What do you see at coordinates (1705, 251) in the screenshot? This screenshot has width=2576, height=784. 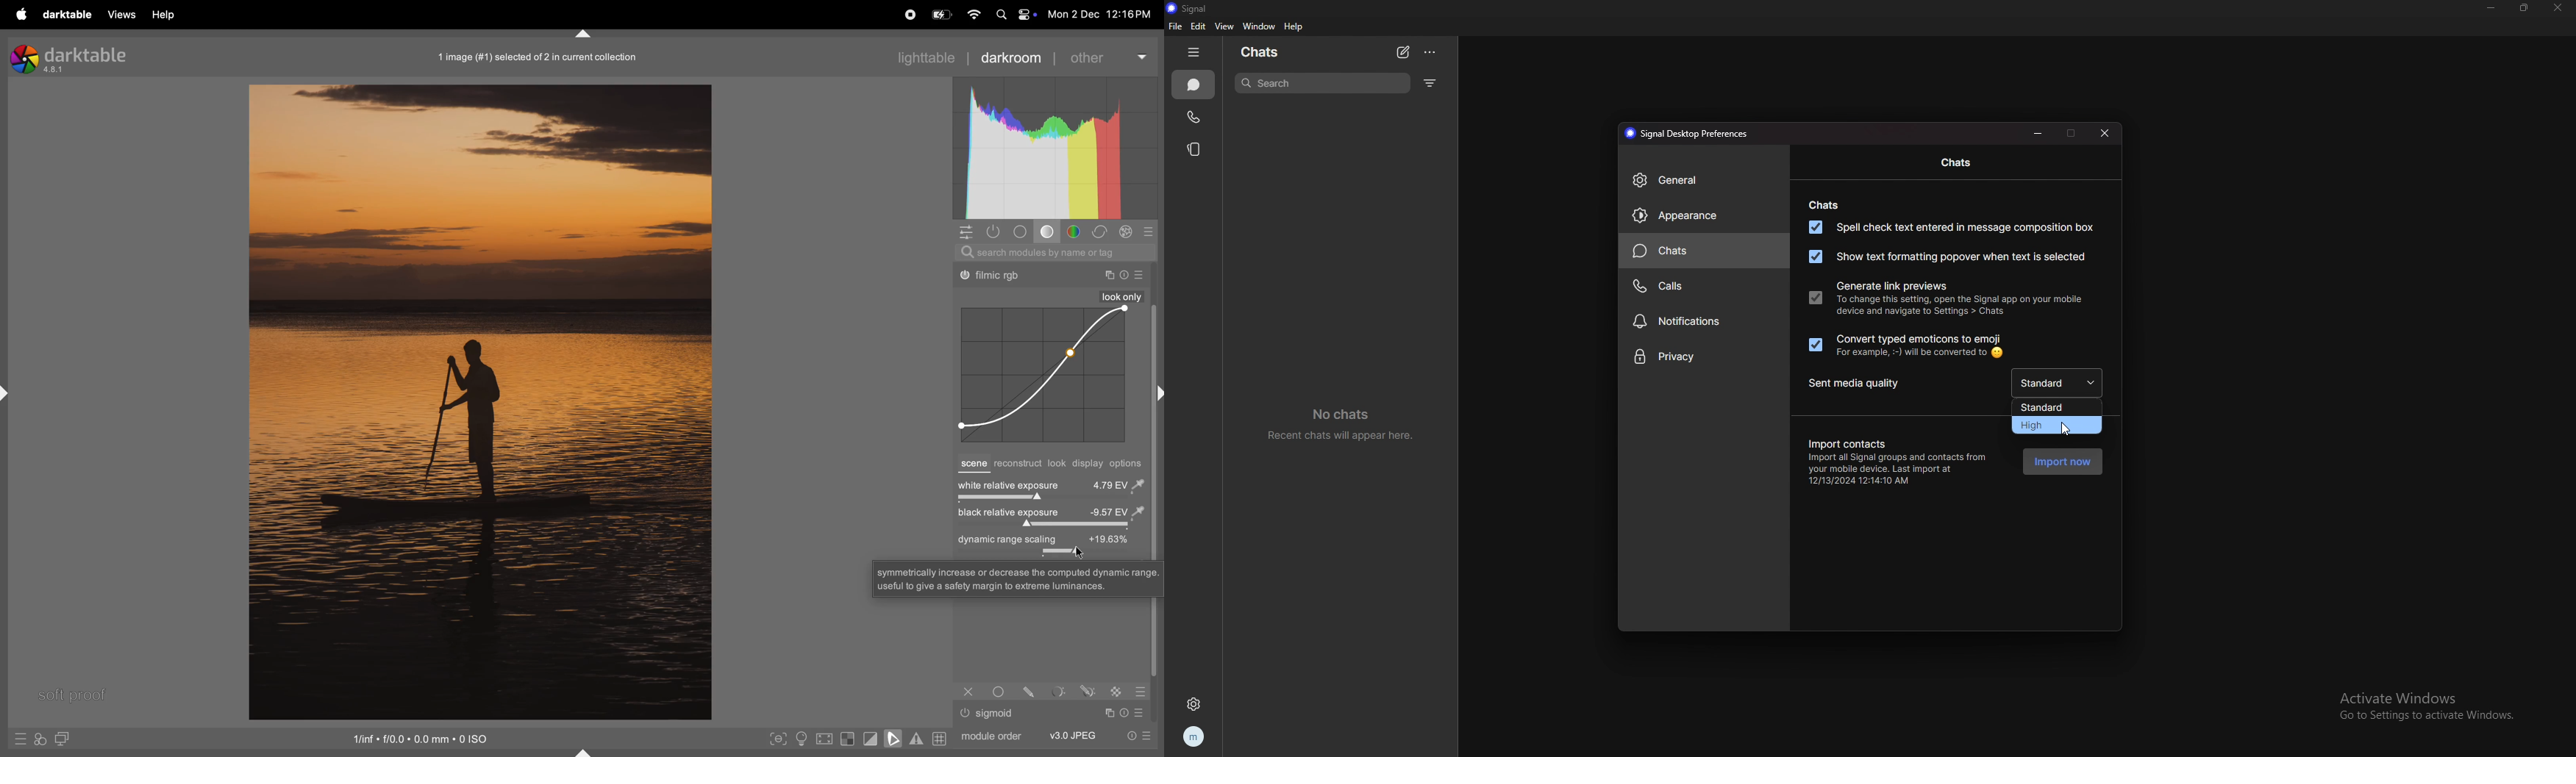 I see `chats` at bounding box center [1705, 251].